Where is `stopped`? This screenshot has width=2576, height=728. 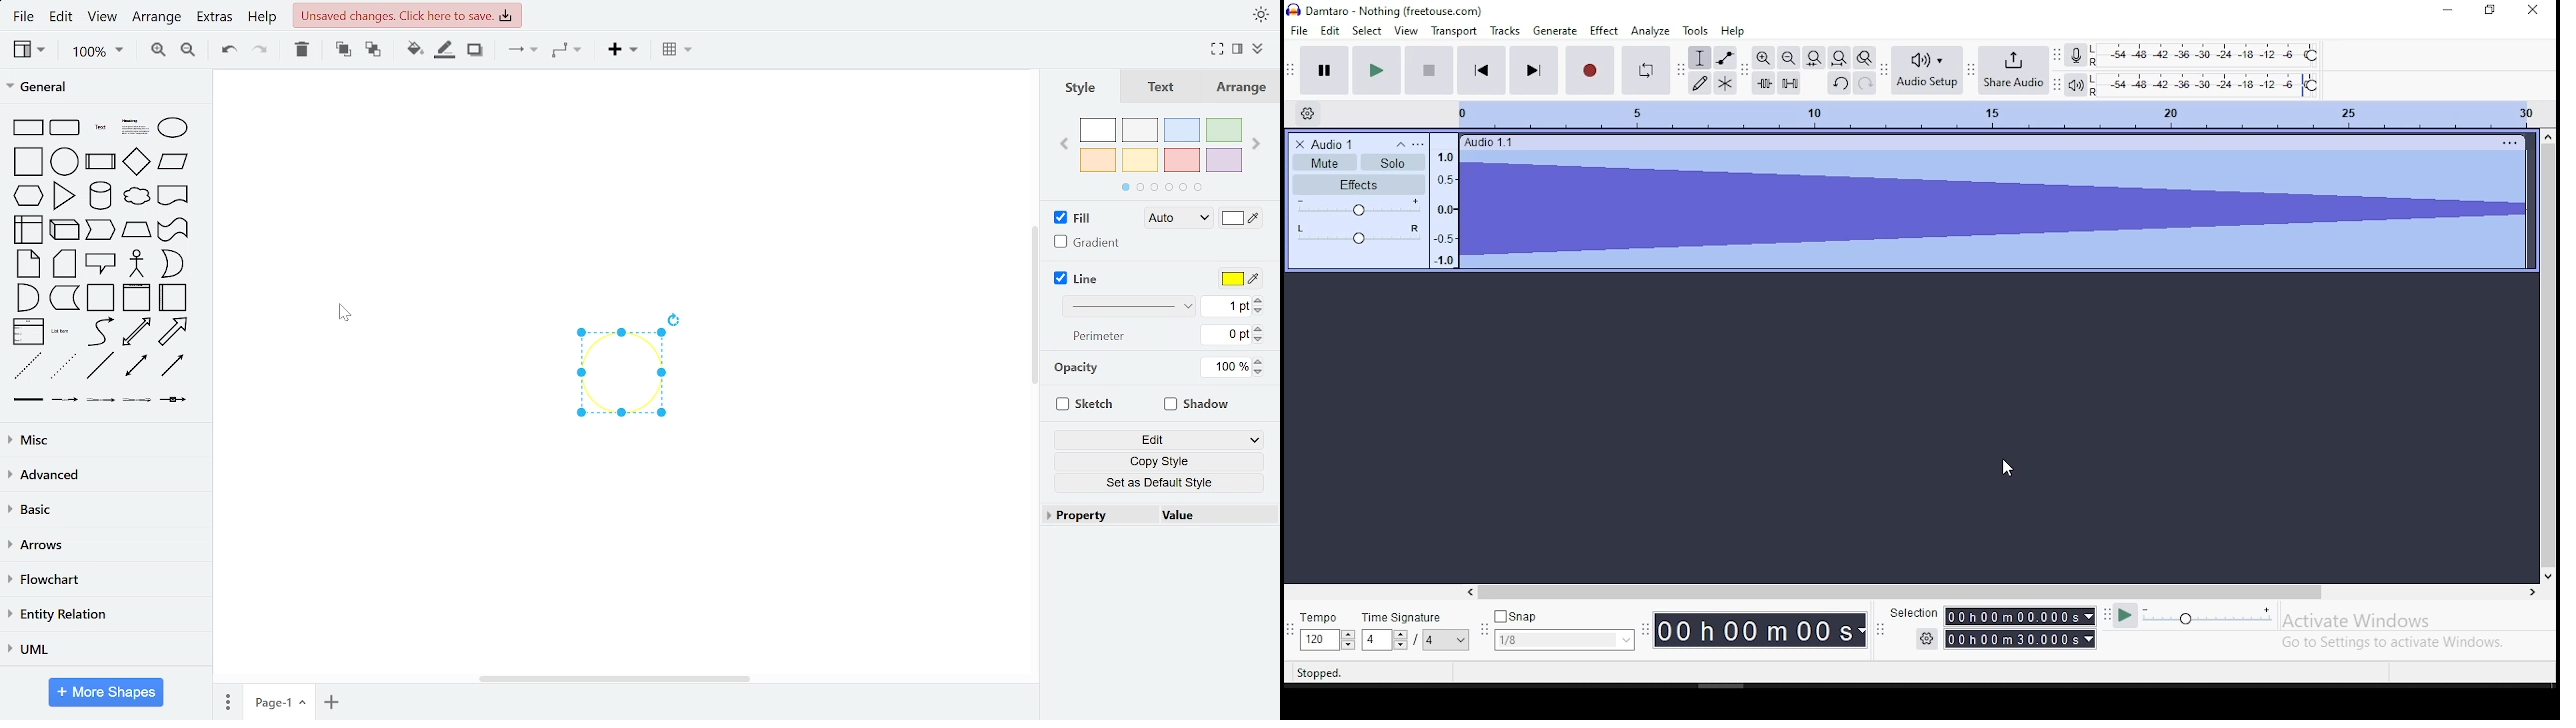
stopped is located at coordinates (1324, 671).